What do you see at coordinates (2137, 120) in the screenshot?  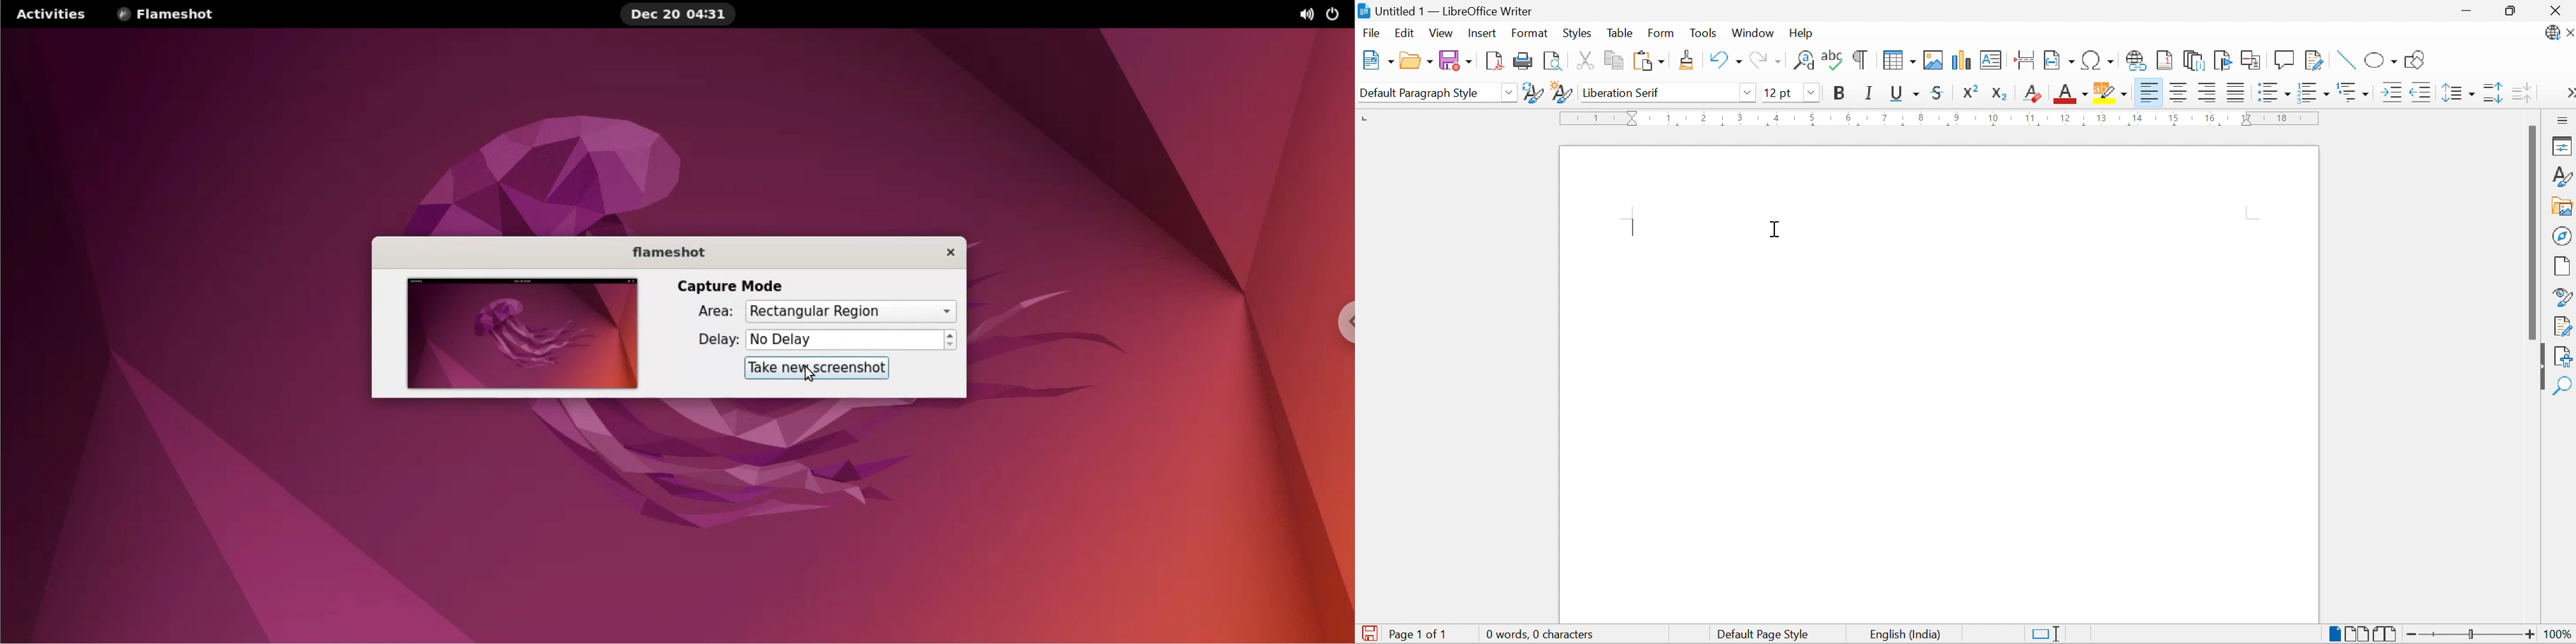 I see `14` at bounding box center [2137, 120].